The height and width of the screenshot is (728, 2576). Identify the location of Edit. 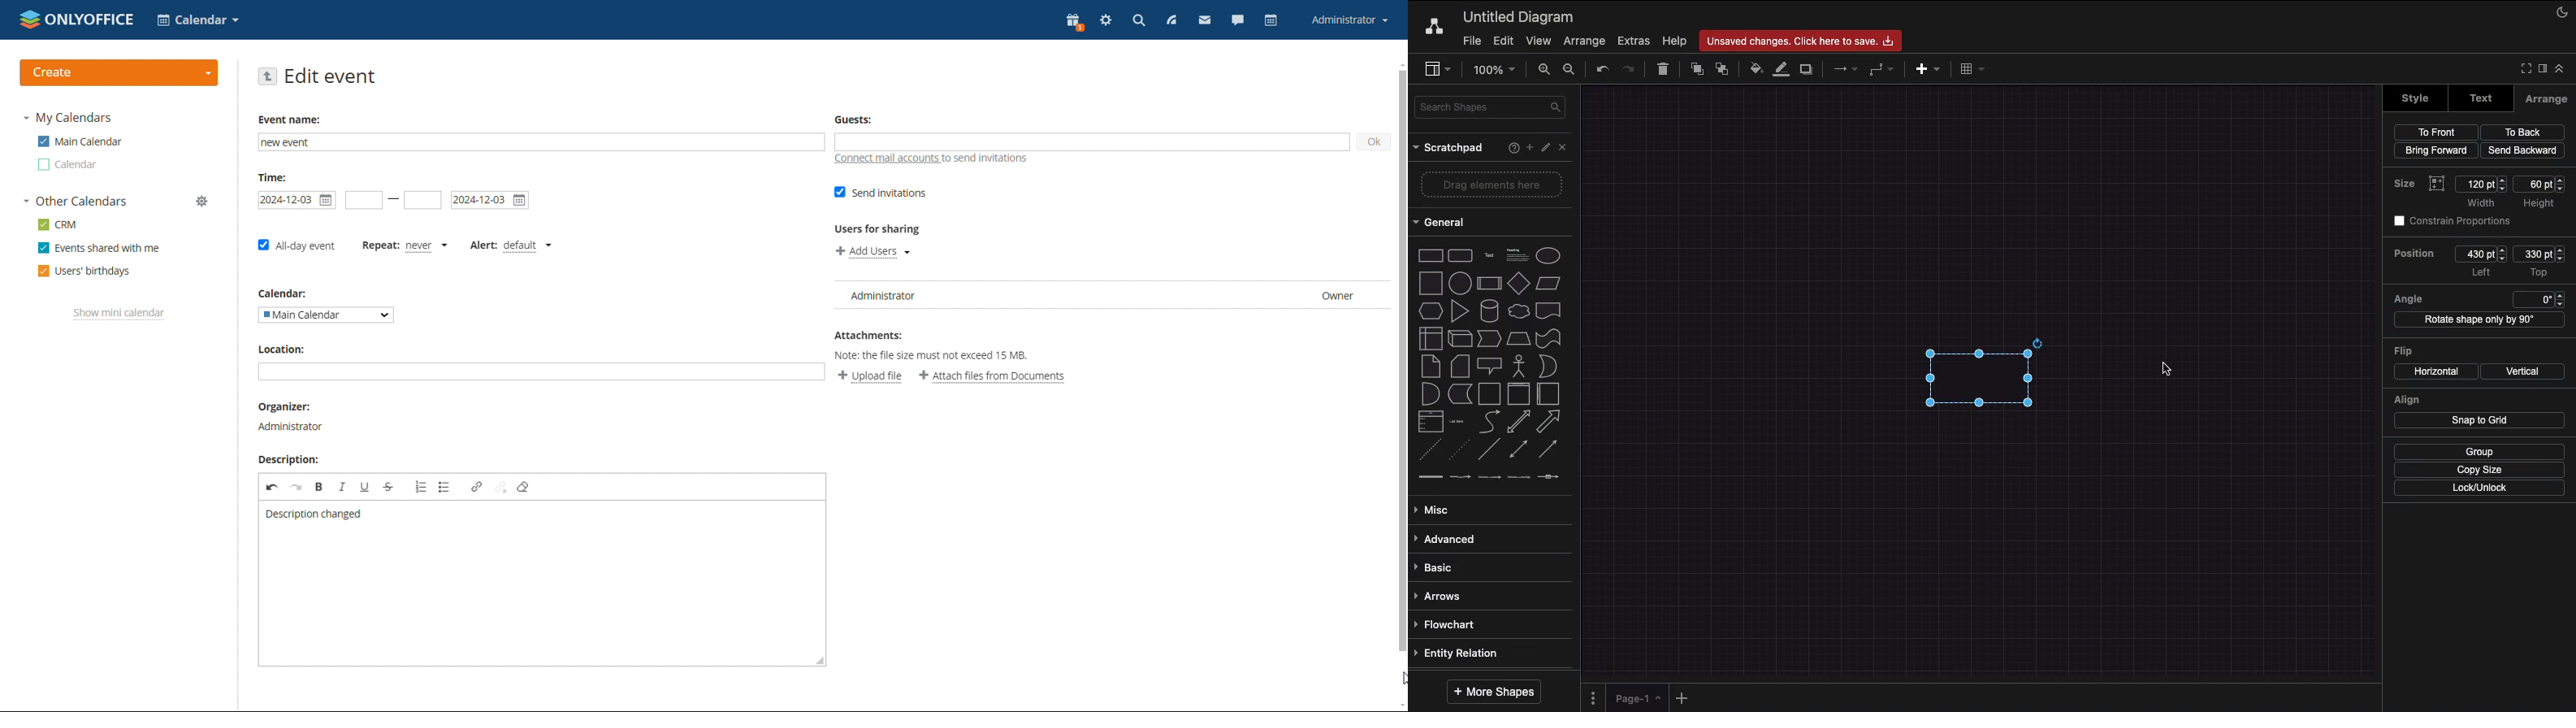
(1503, 41).